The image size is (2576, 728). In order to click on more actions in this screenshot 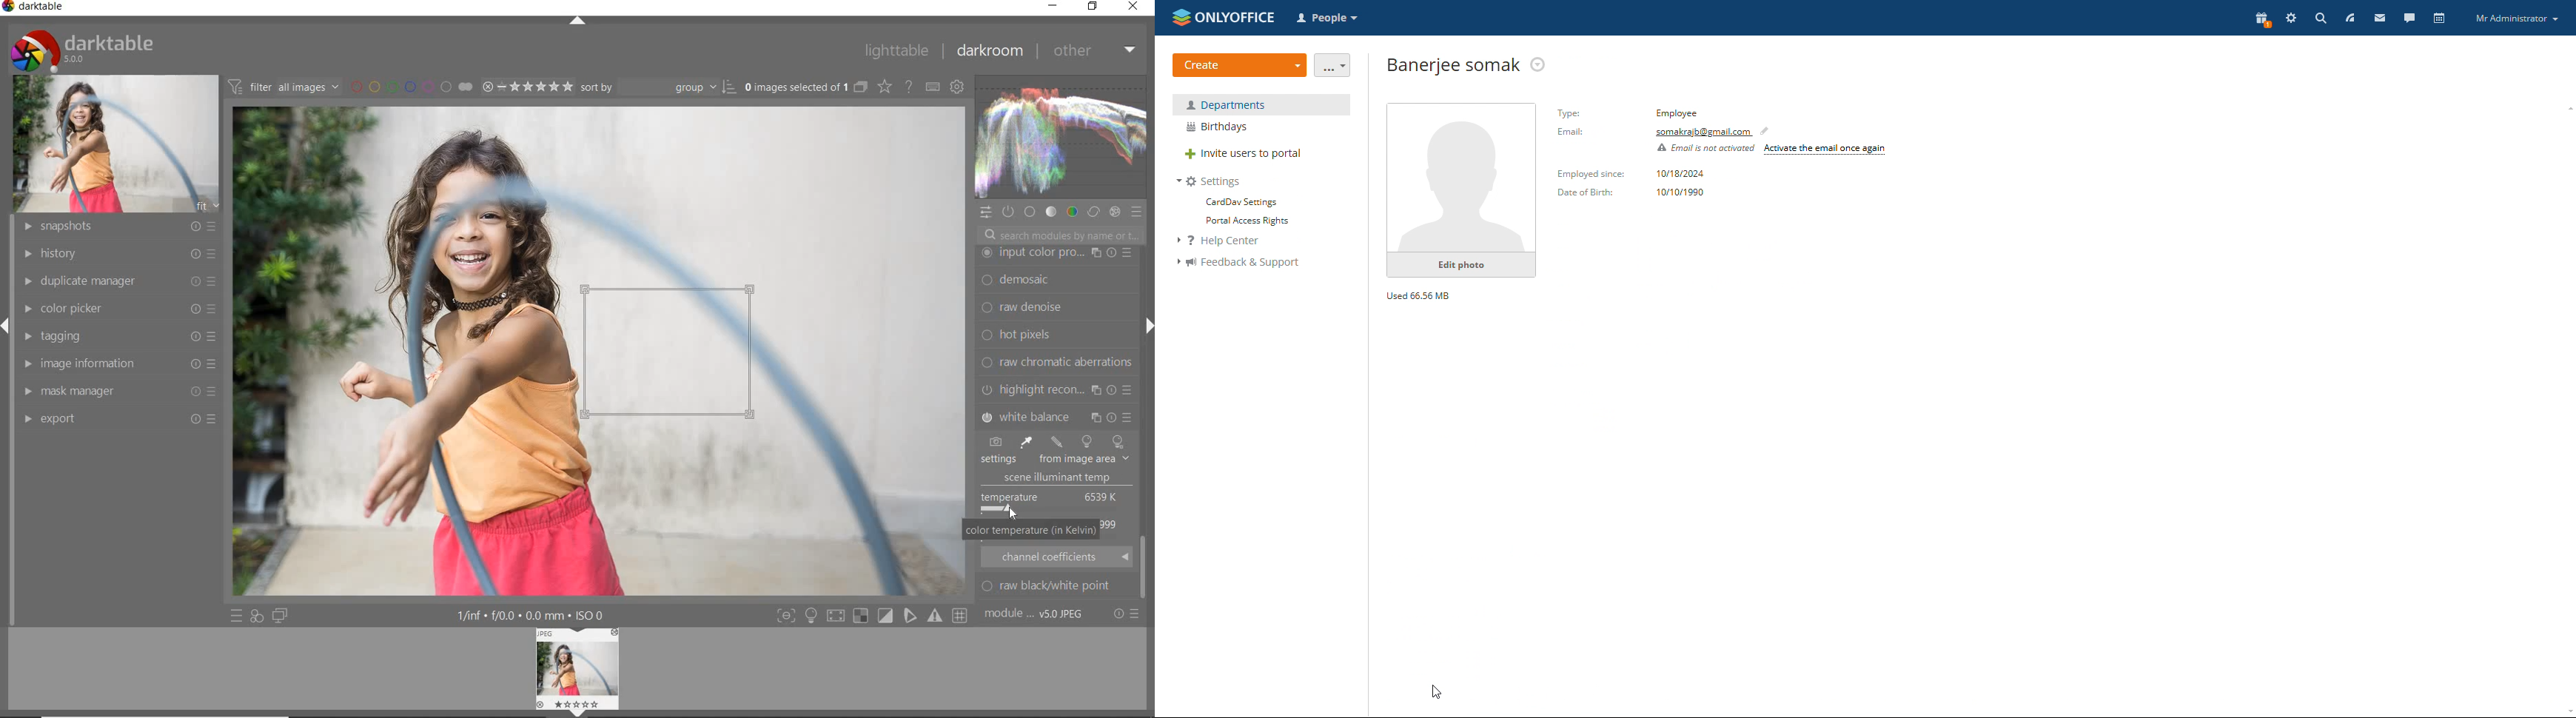, I will do `click(1333, 65)`.